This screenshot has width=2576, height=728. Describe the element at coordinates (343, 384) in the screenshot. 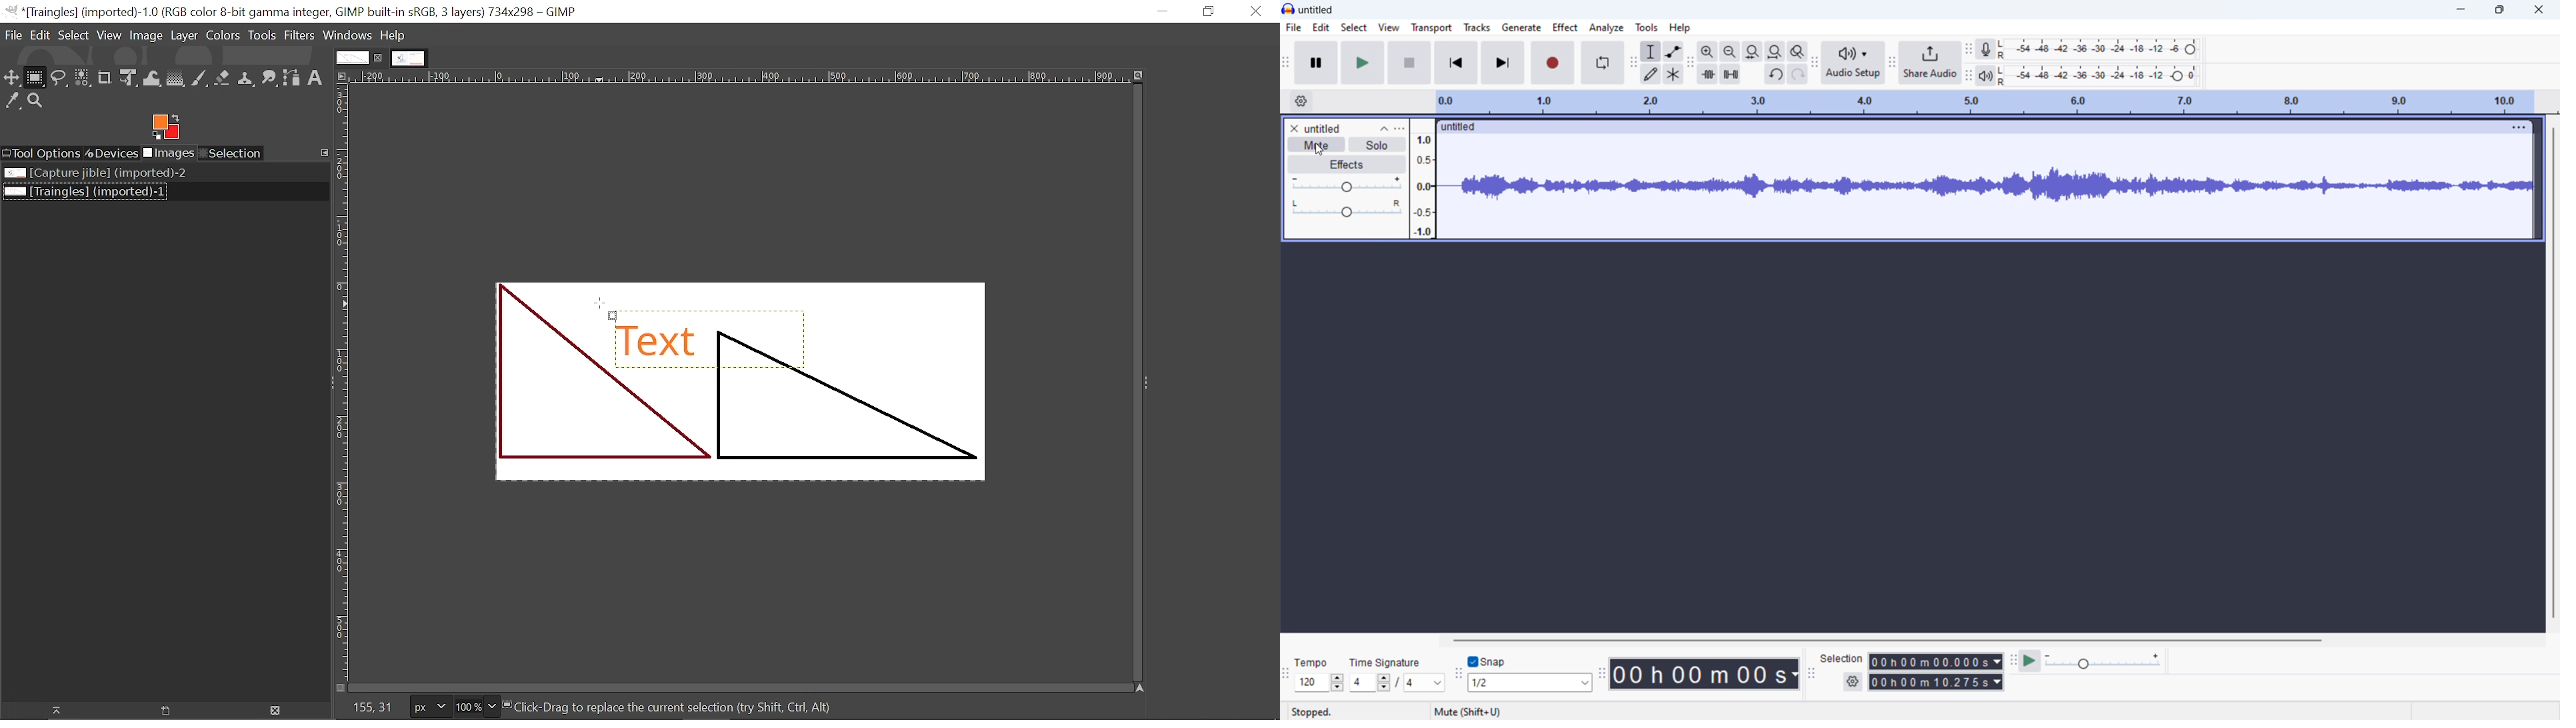

I see `vertical label` at that location.